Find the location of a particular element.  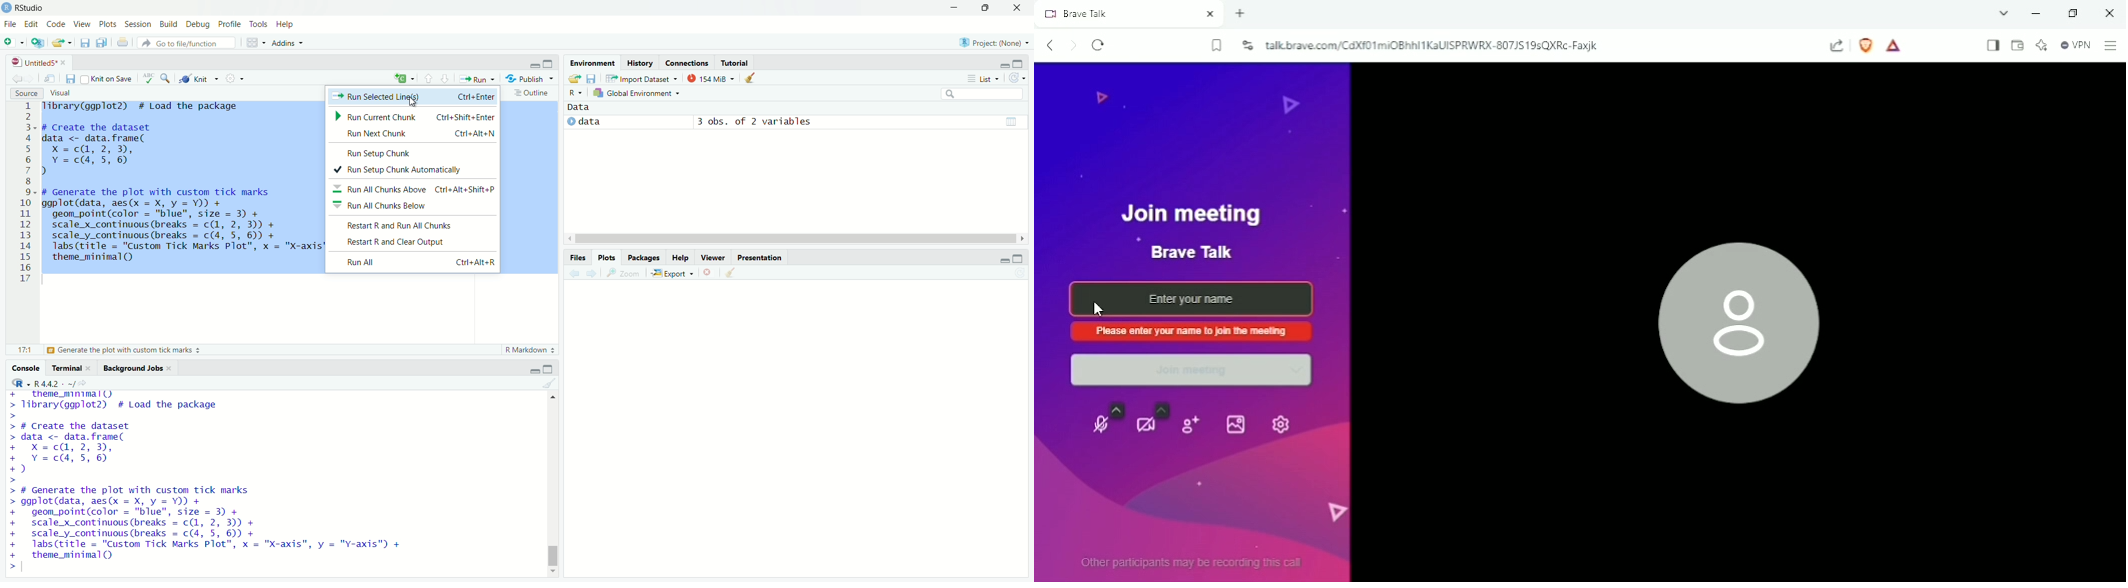

environment is located at coordinates (593, 62).